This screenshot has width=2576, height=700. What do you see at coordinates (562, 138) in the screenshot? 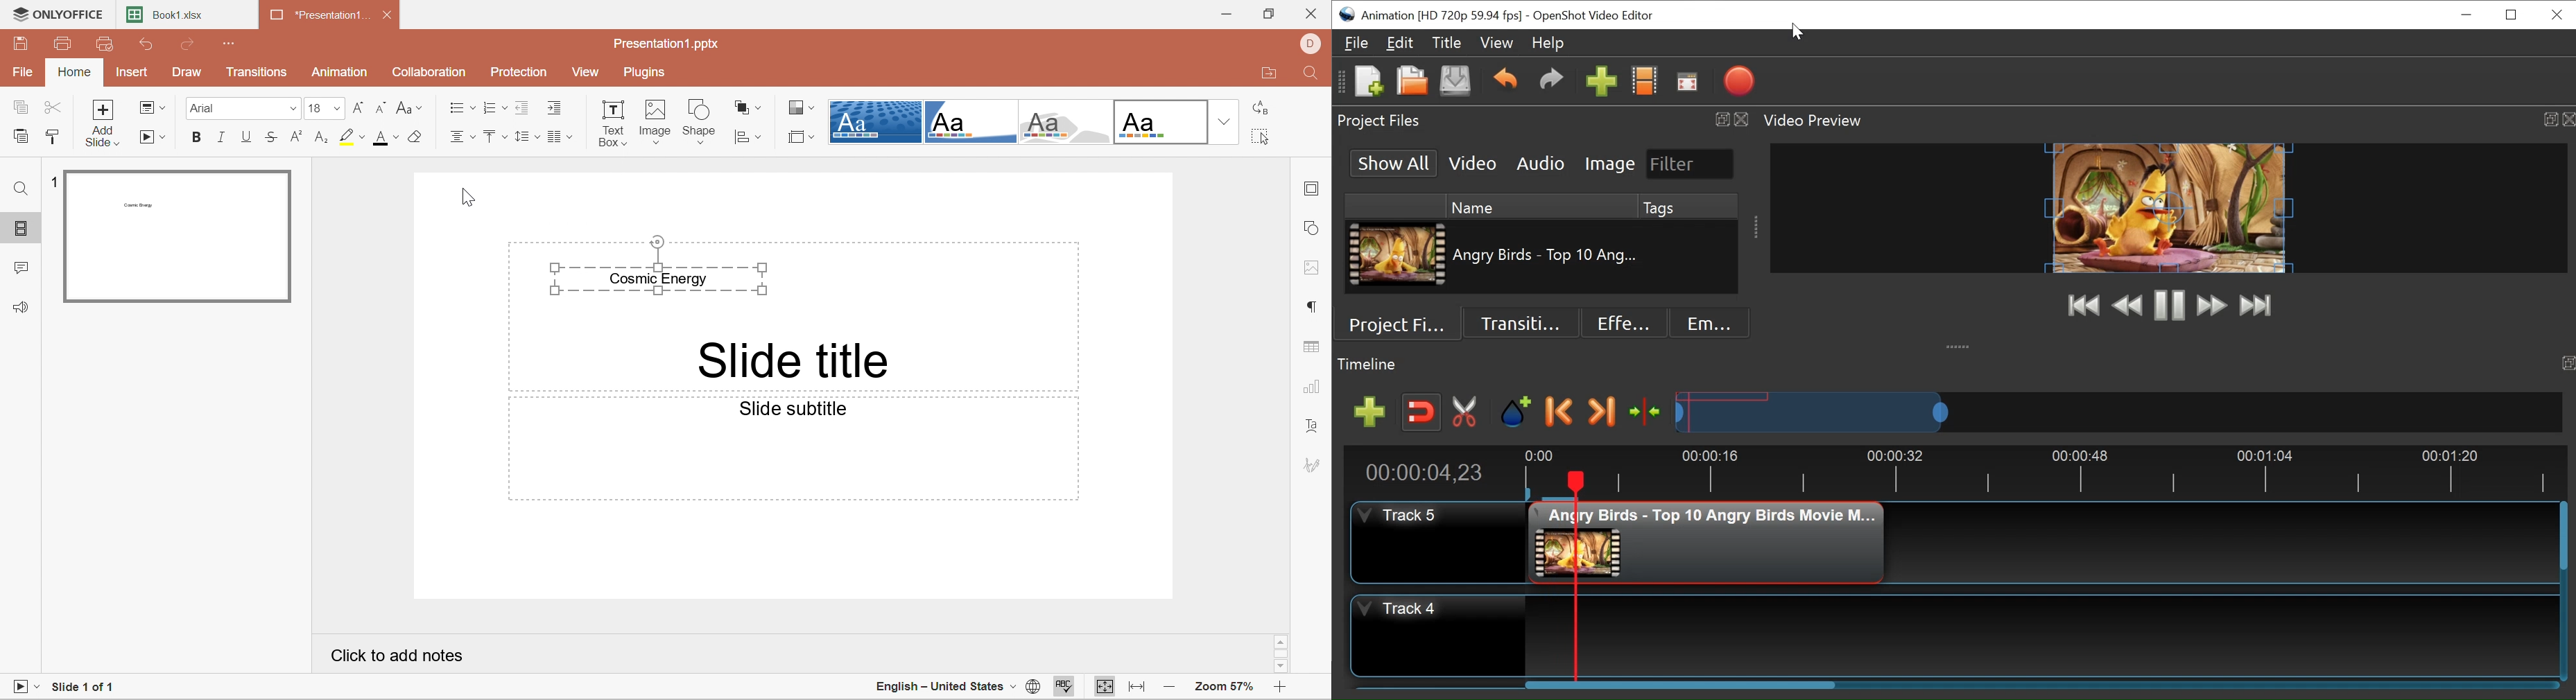
I see `Insert columns` at bounding box center [562, 138].